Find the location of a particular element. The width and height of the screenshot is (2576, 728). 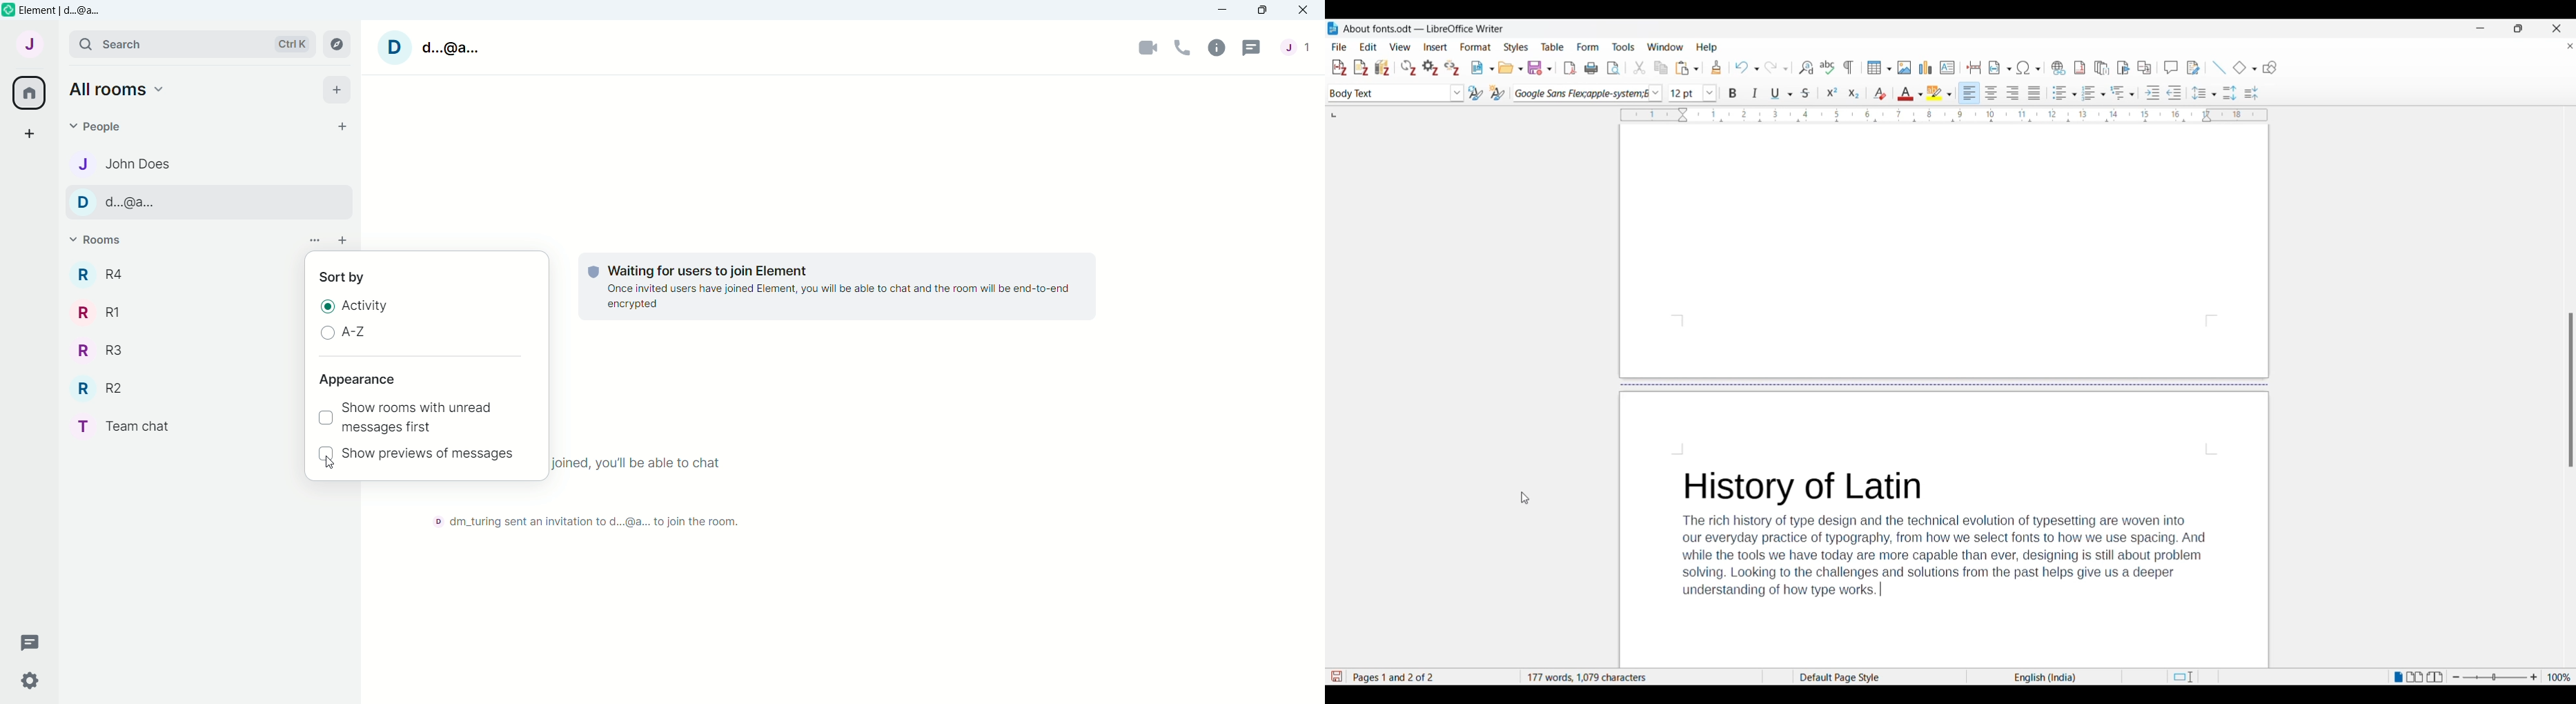

Toggle print preview is located at coordinates (1615, 68).